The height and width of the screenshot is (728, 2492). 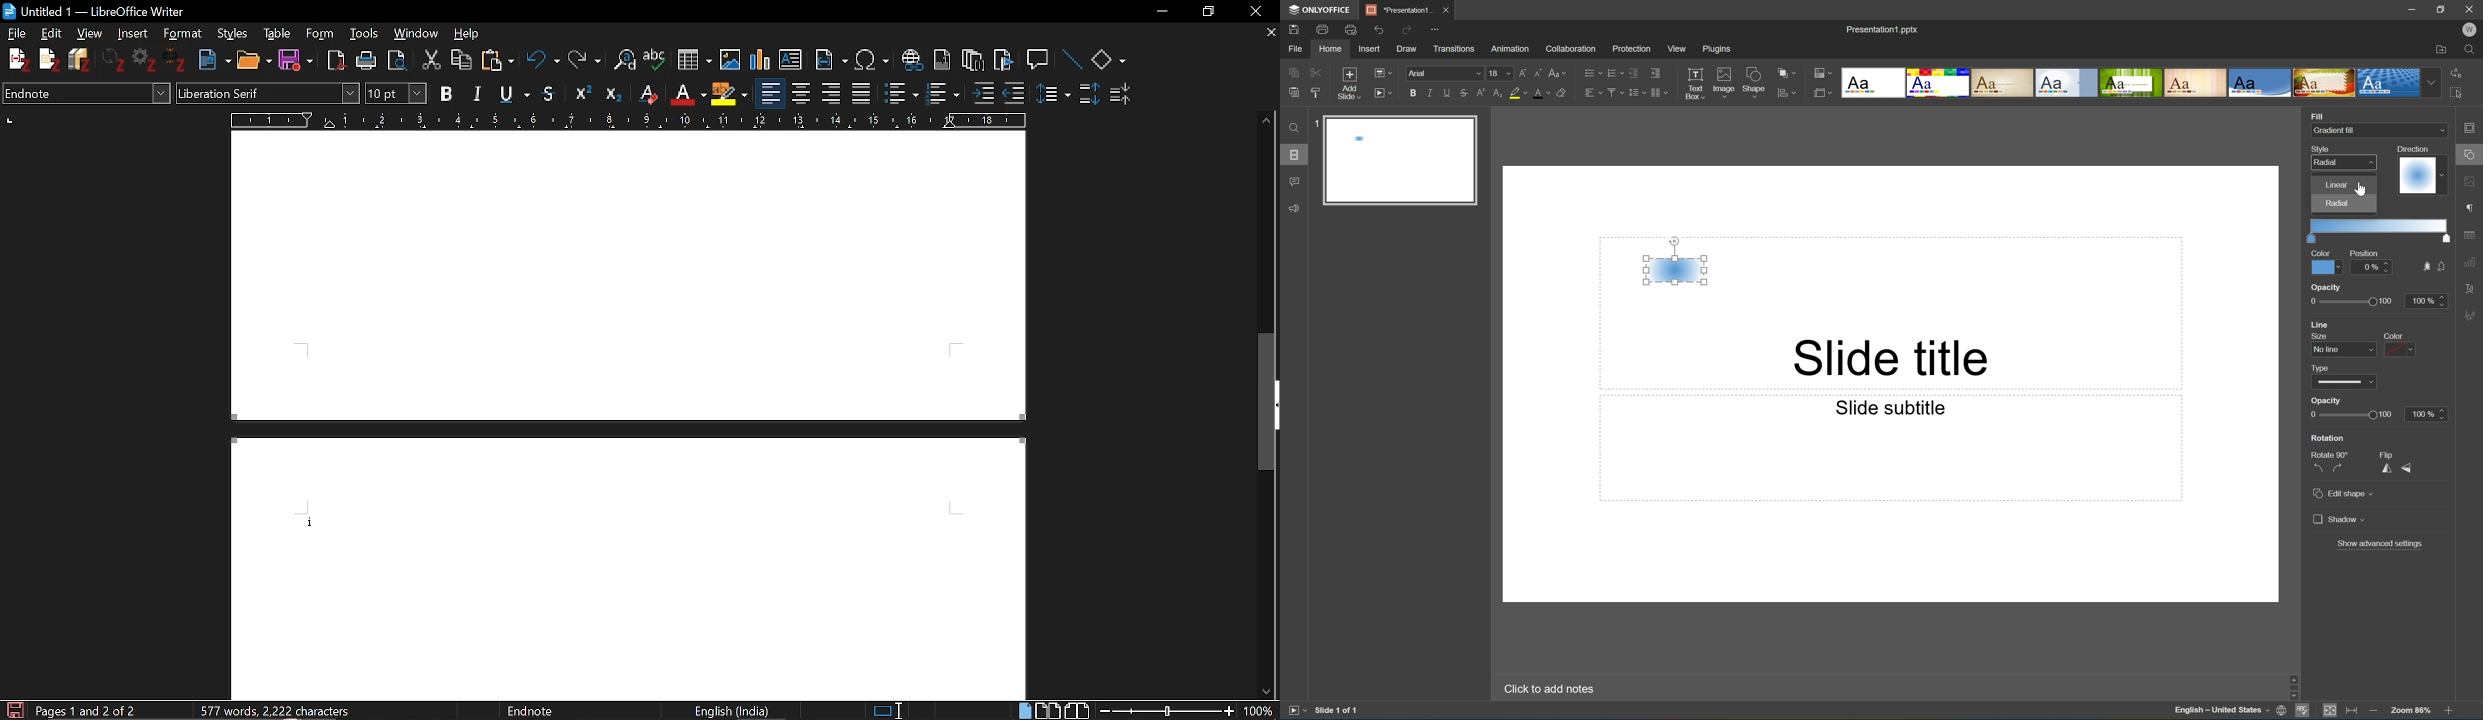 I want to click on opacity slider, so click(x=2346, y=301).